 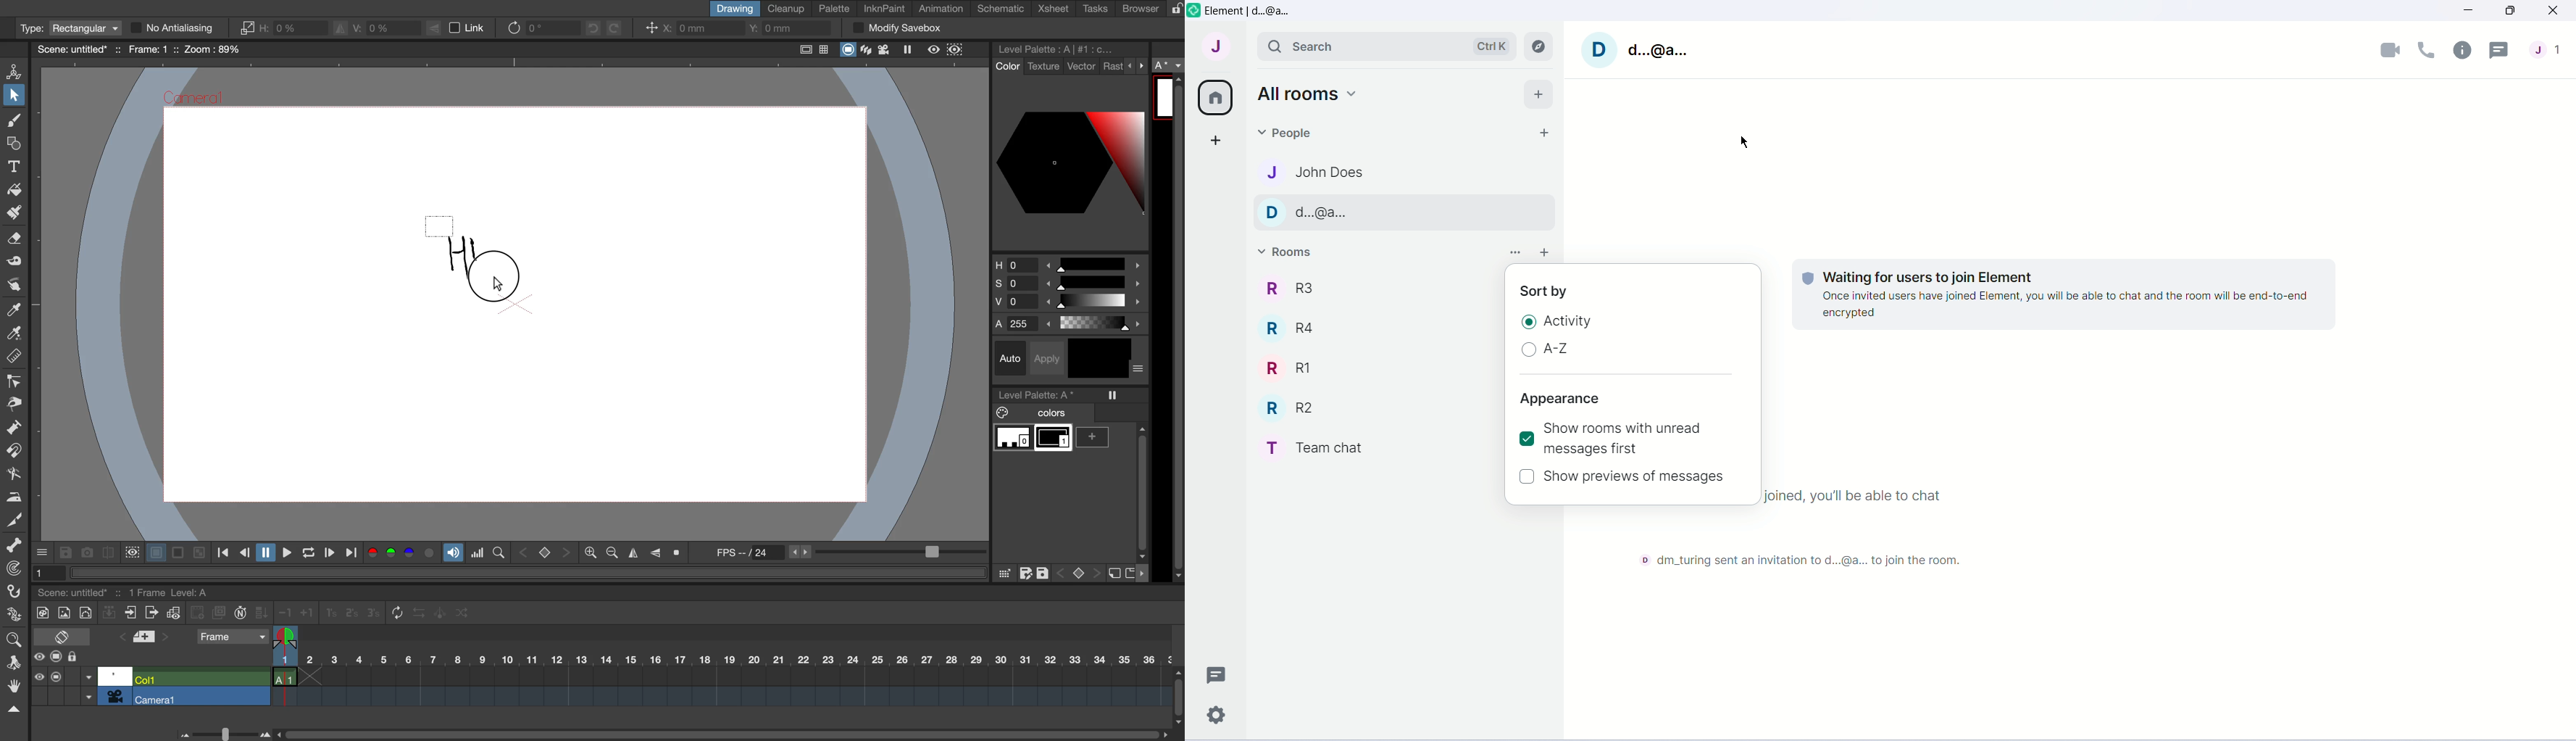 What do you see at coordinates (194, 99) in the screenshot?
I see `Camera1` at bounding box center [194, 99].